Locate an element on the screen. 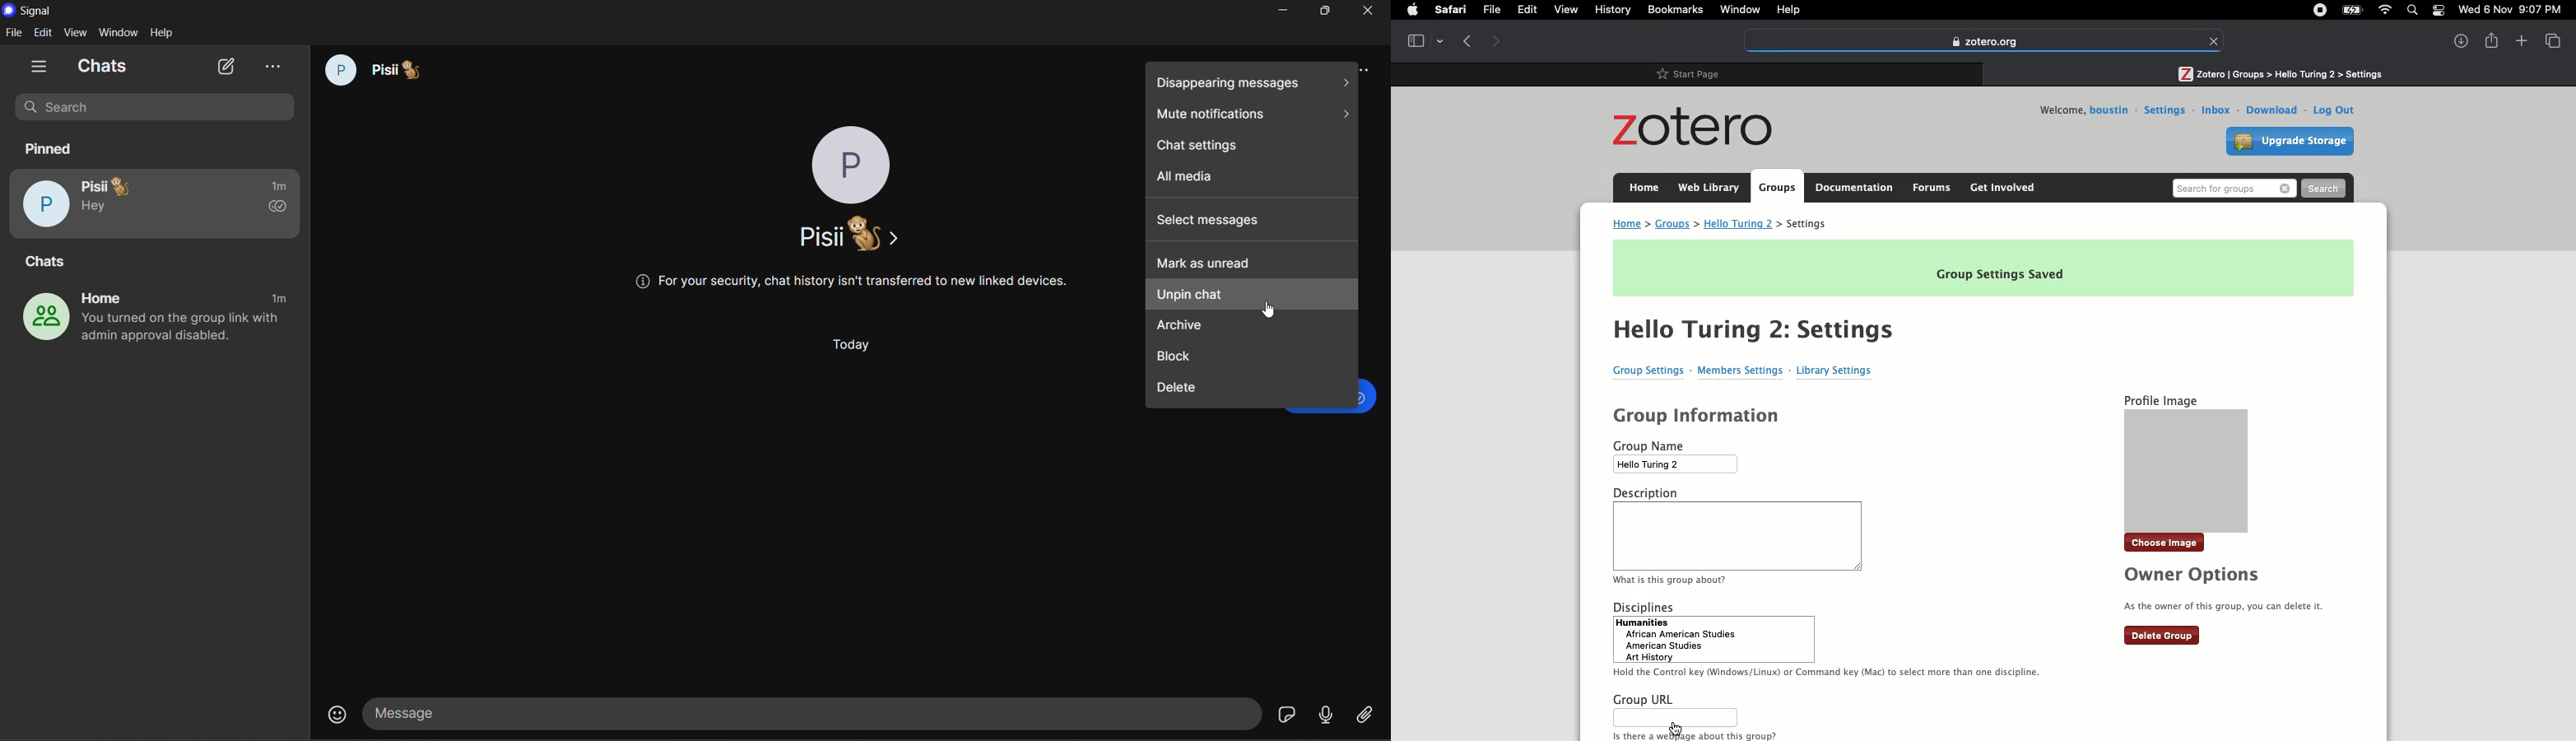 This screenshot has width=2576, height=756. disappearing messages is located at coordinates (1255, 78).